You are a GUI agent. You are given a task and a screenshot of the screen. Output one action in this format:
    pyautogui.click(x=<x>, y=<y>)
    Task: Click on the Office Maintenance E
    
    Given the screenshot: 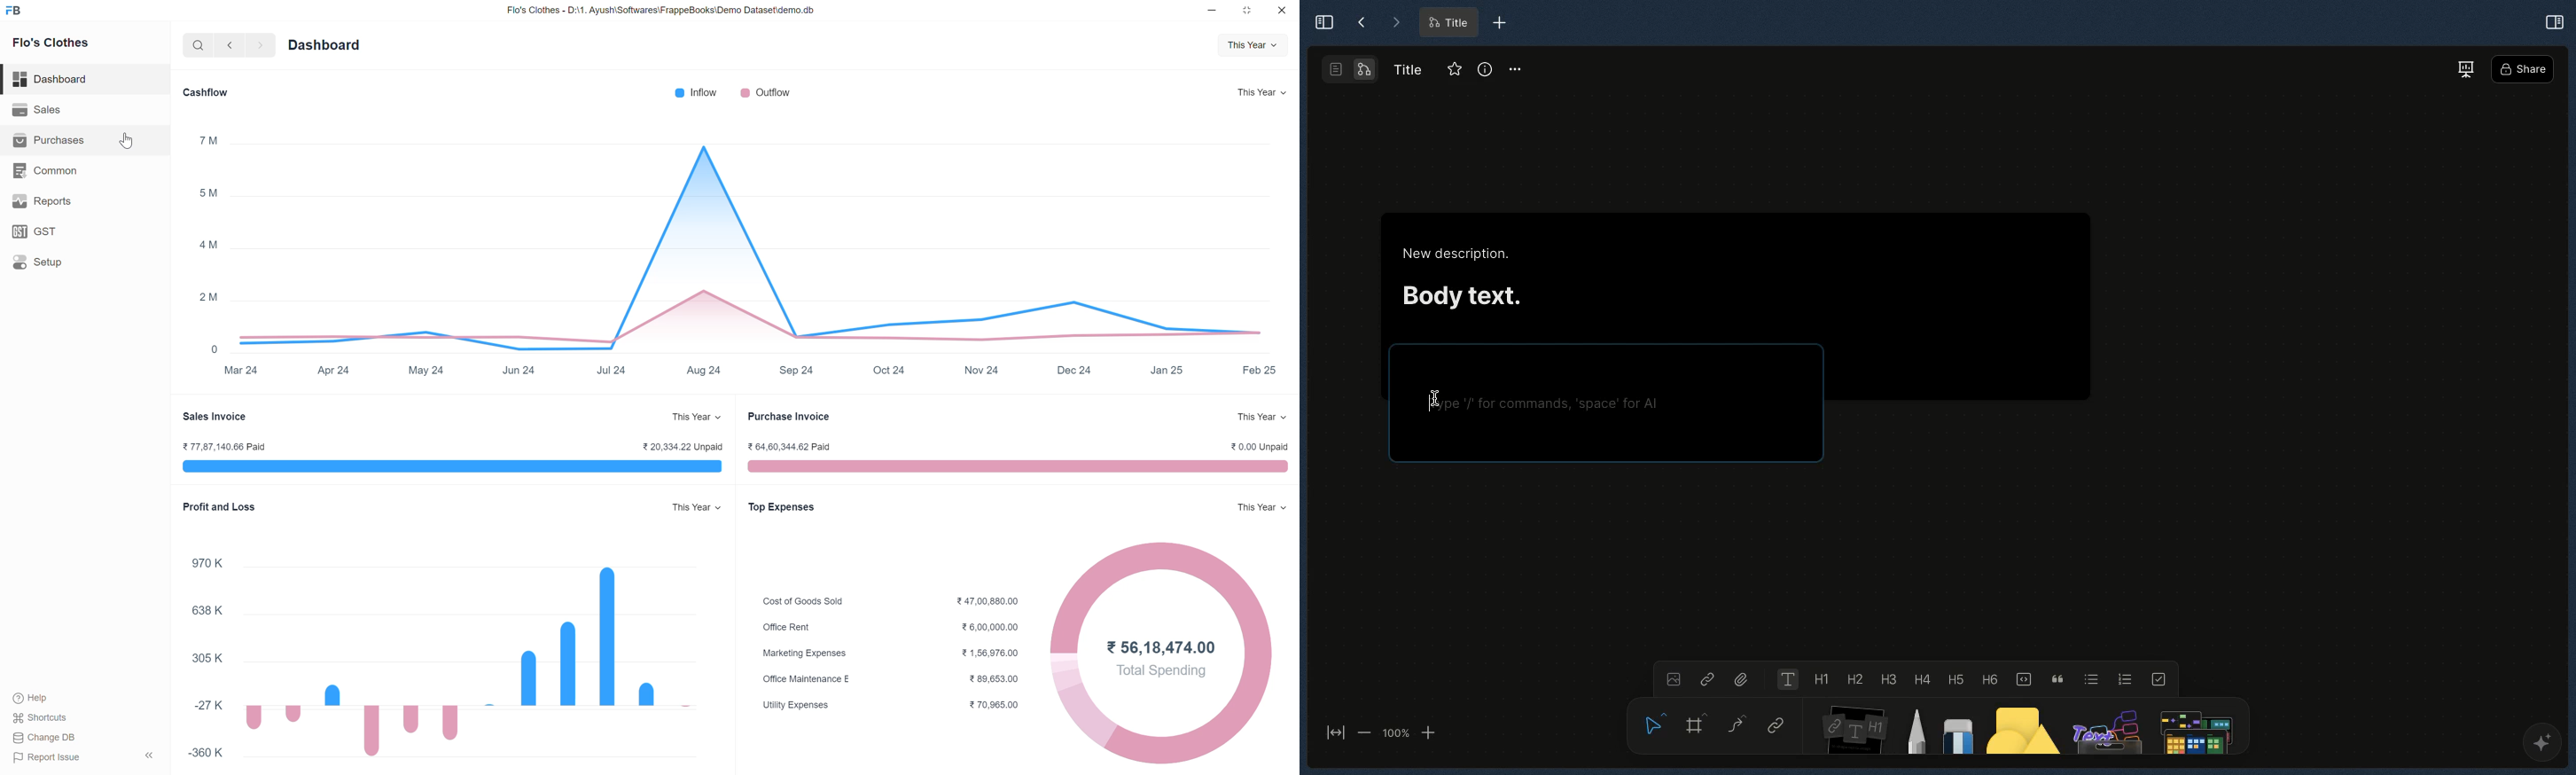 What is the action you would take?
    pyautogui.click(x=806, y=679)
    